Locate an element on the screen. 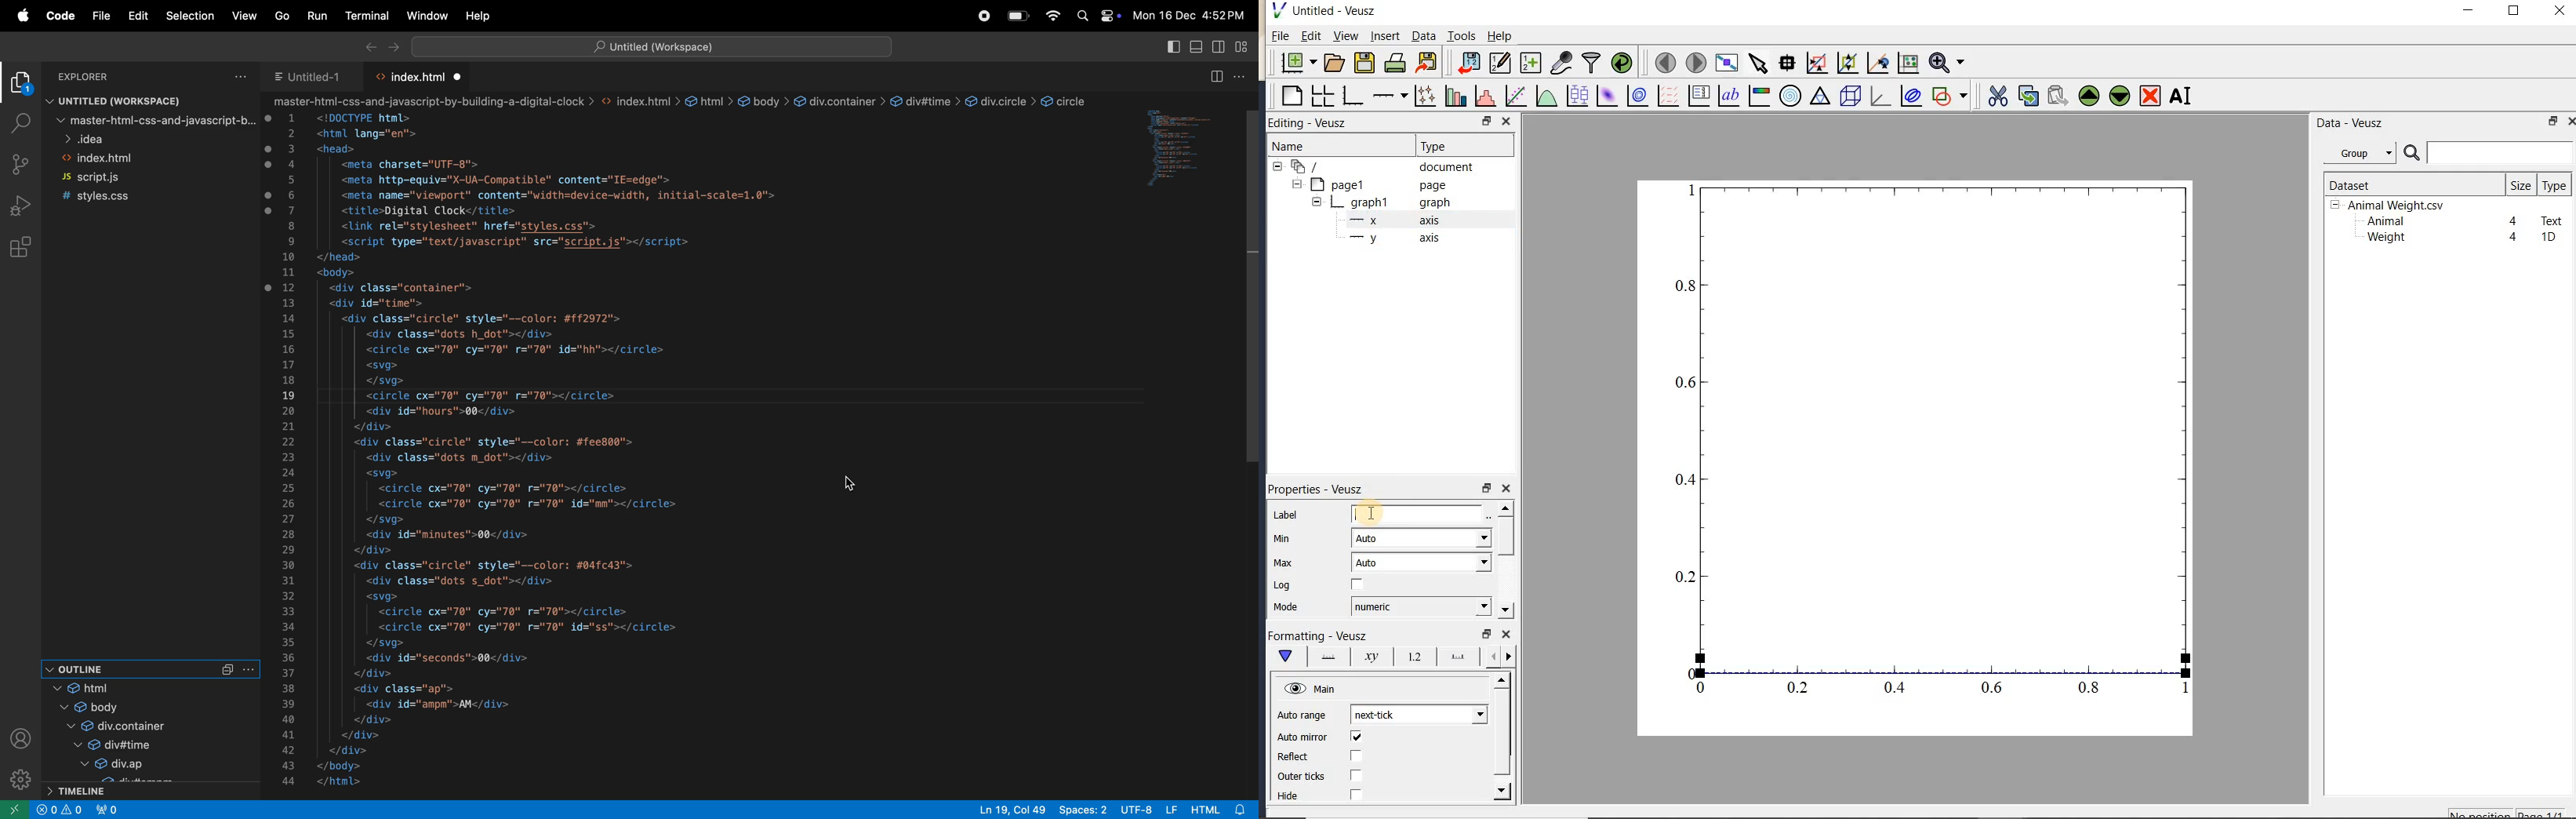 The height and width of the screenshot is (840, 2576). div time is located at coordinates (109, 746).